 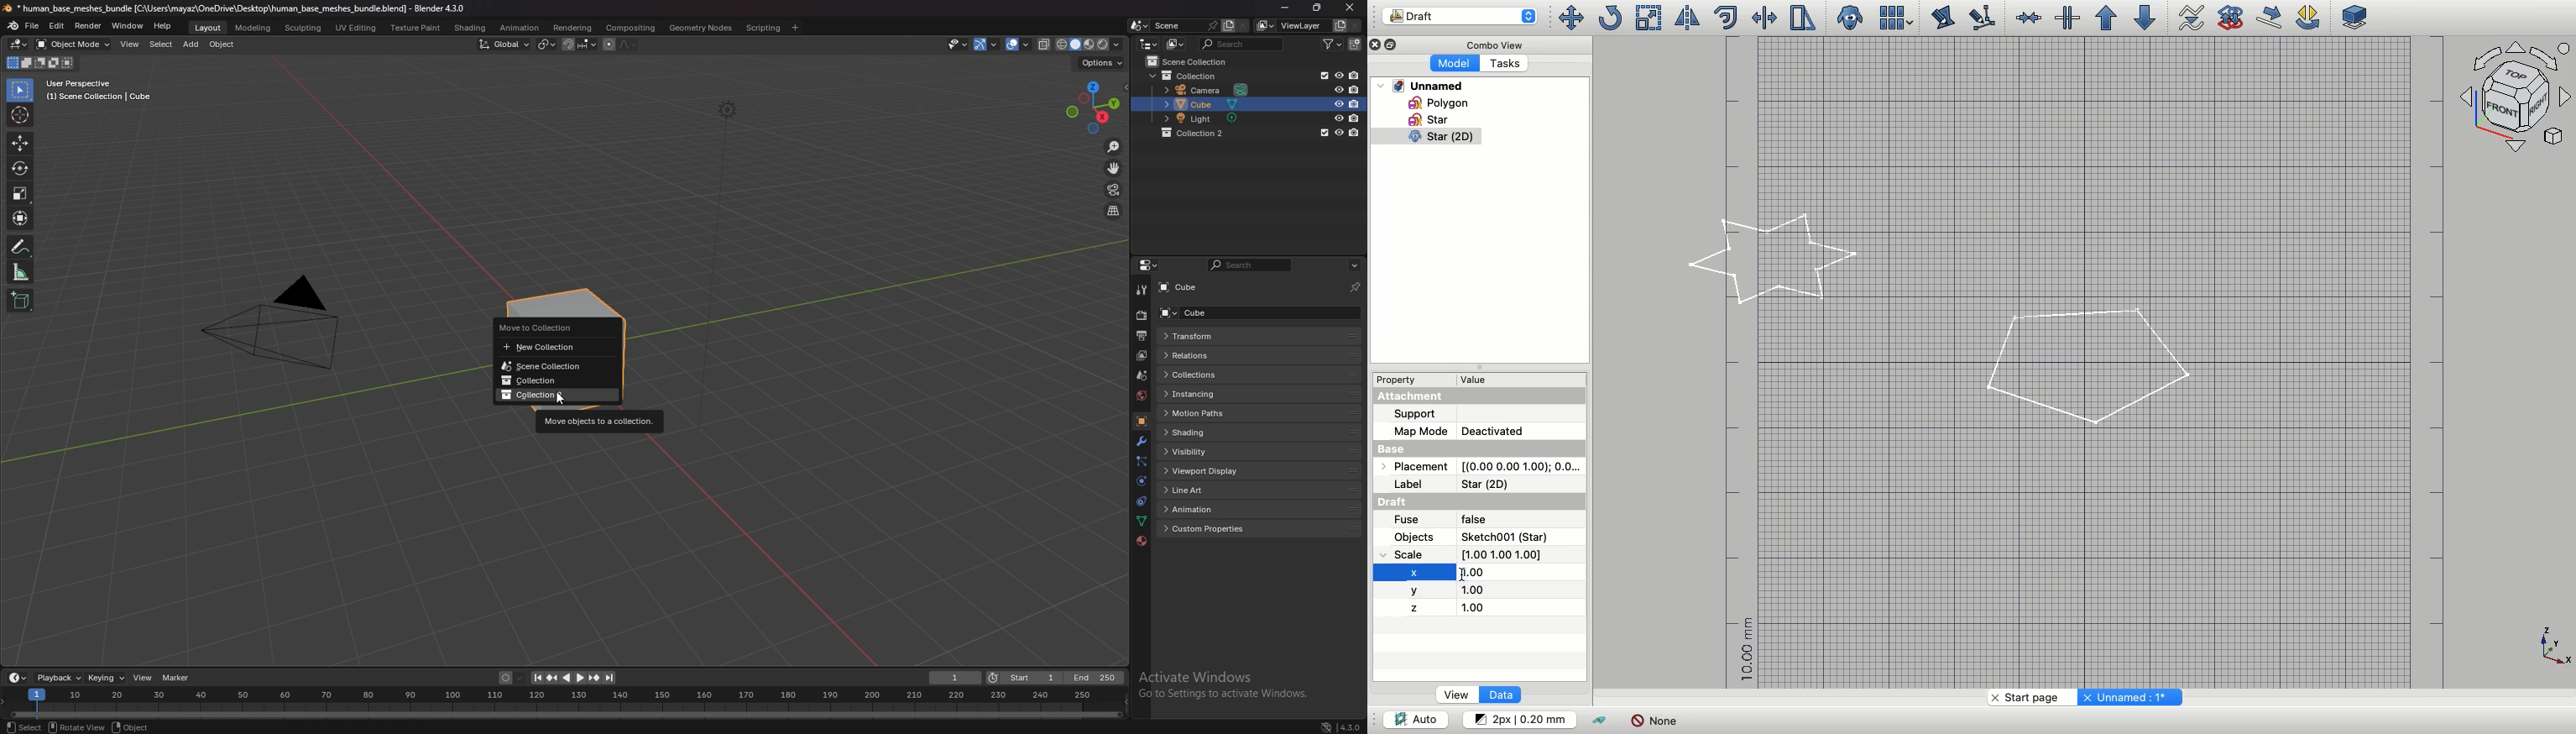 I want to click on Polygon, so click(x=1435, y=102).